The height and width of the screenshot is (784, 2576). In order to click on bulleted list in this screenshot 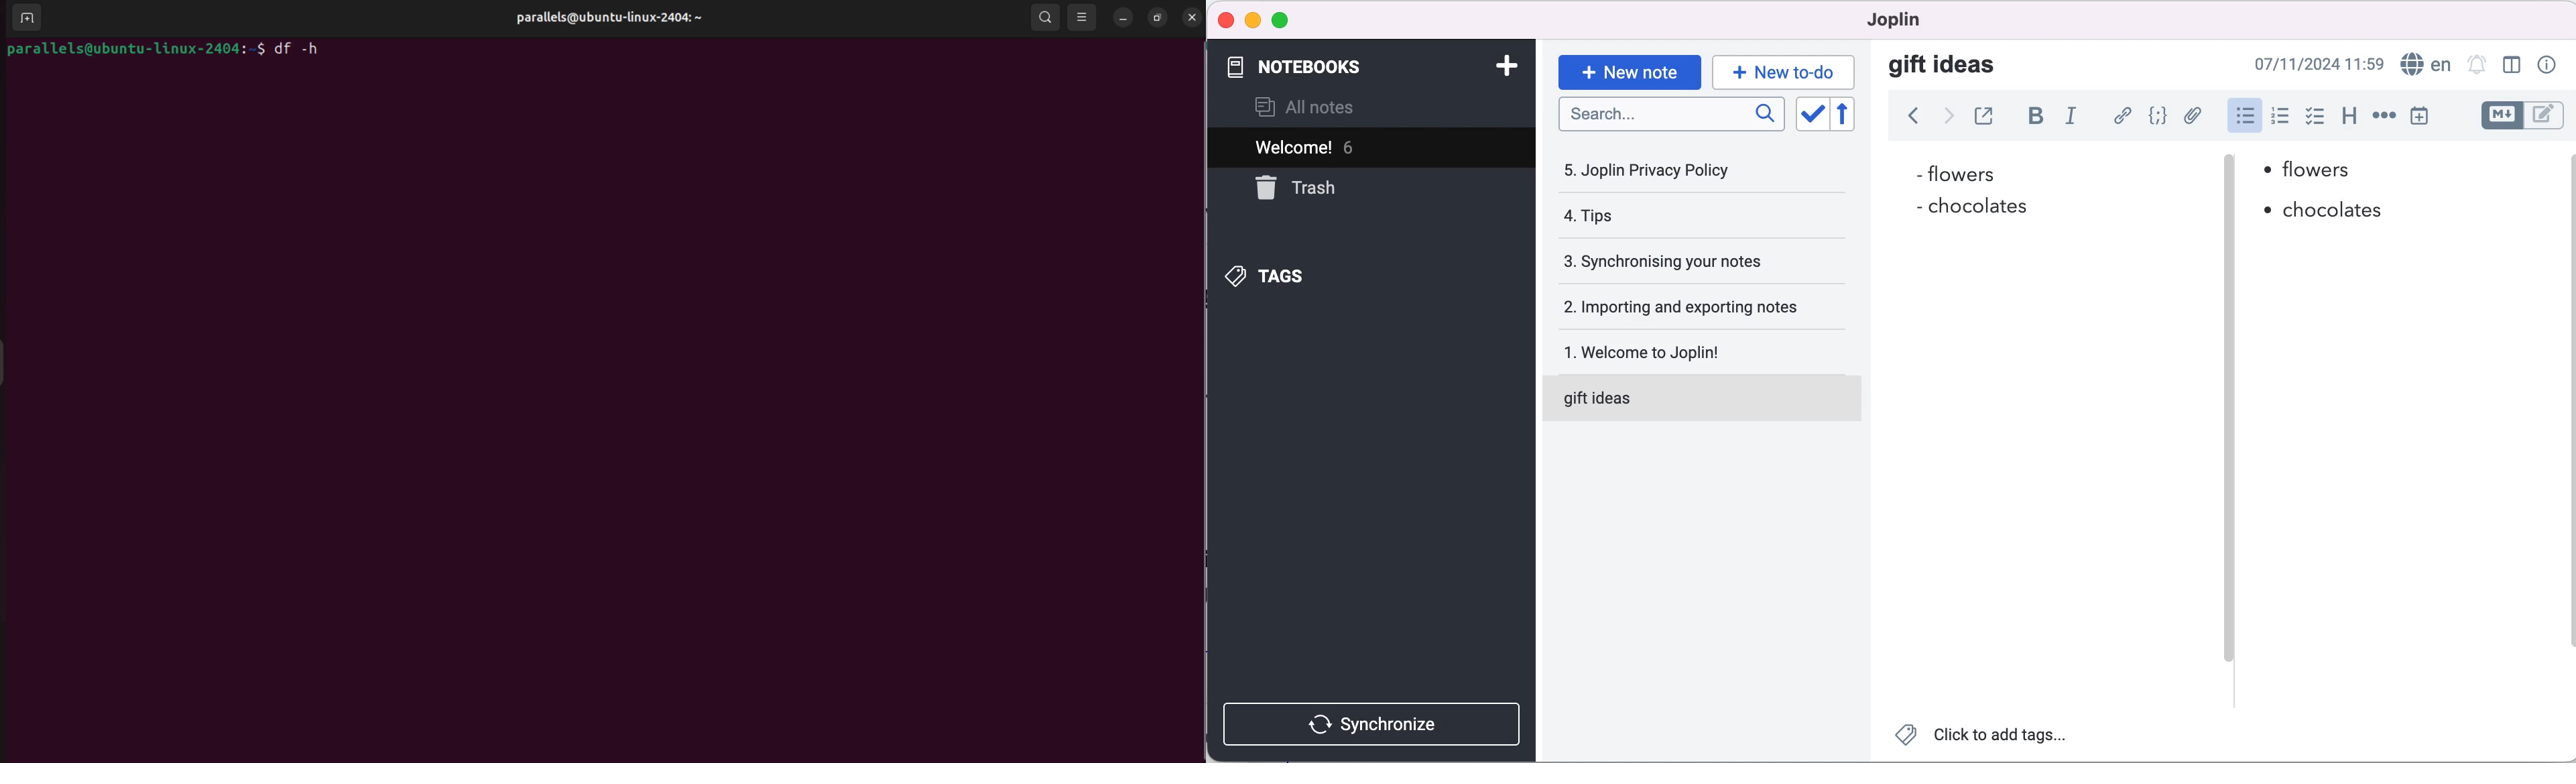, I will do `click(2243, 115)`.